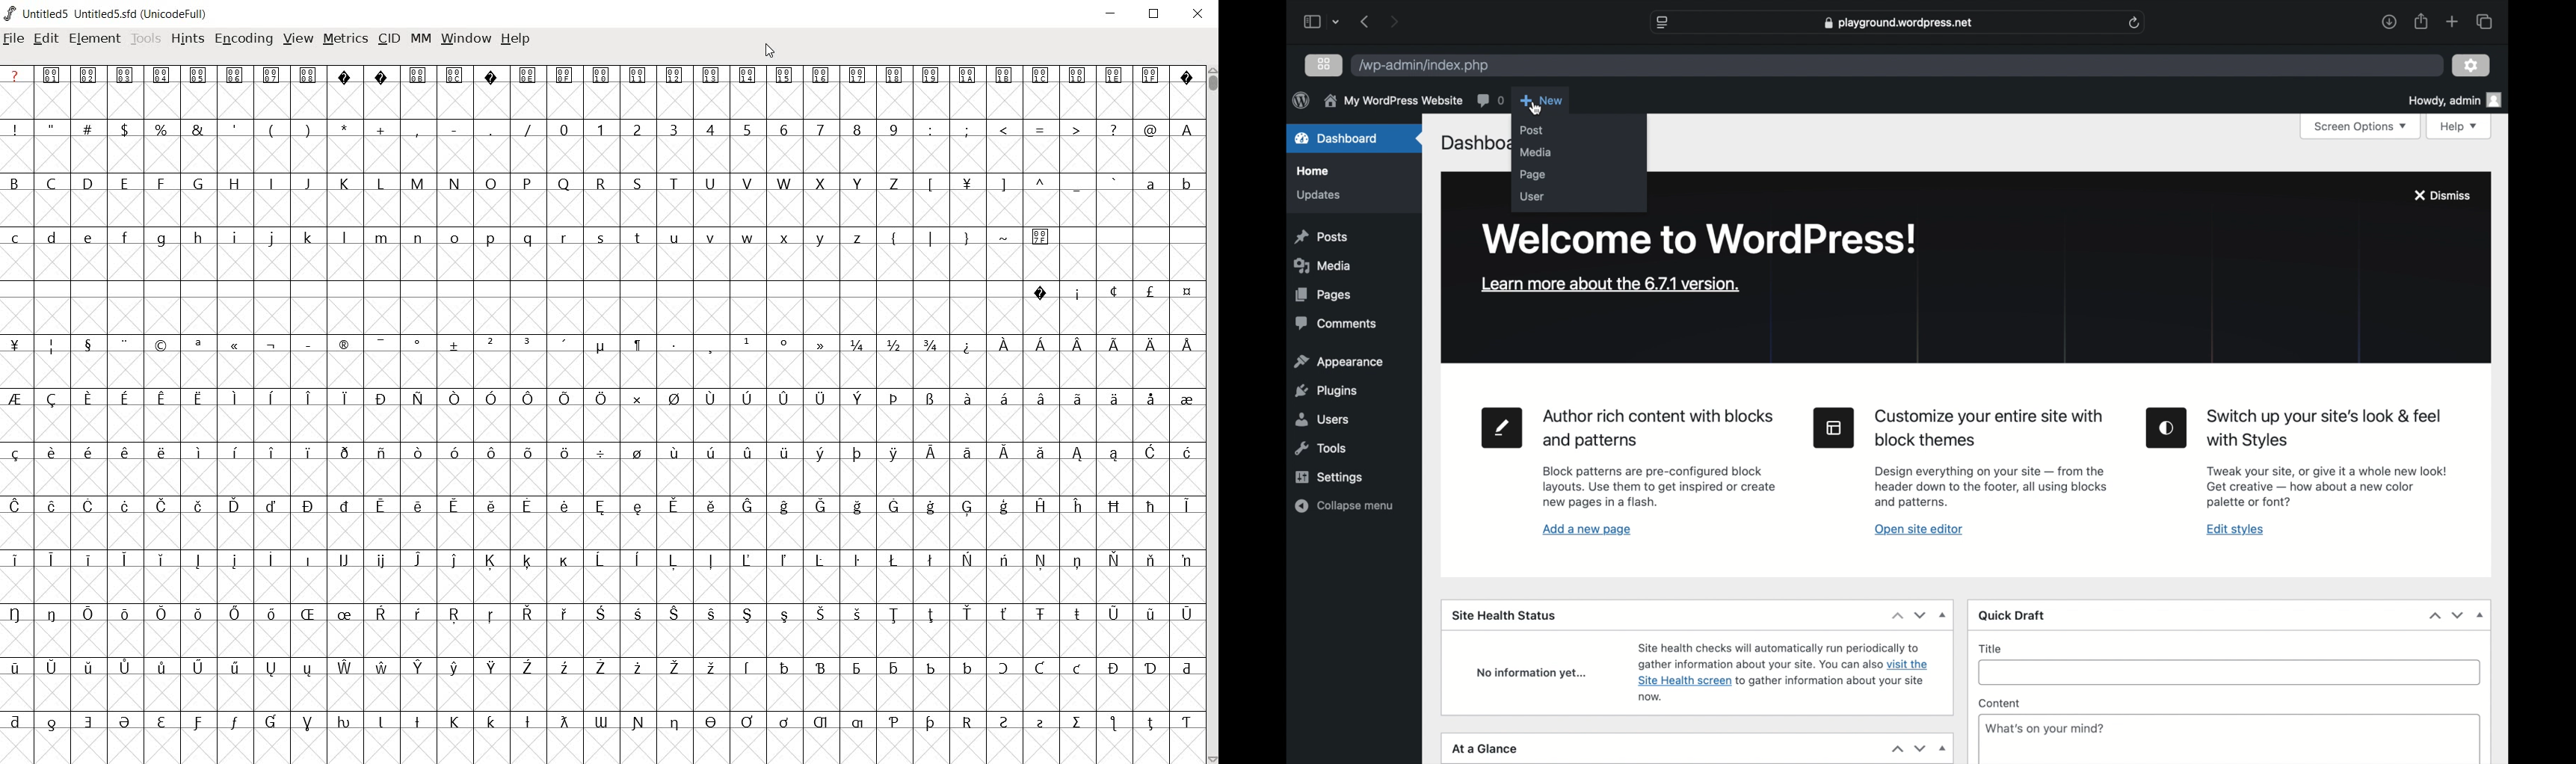  What do you see at coordinates (344, 346) in the screenshot?
I see `Symbol` at bounding box center [344, 346].